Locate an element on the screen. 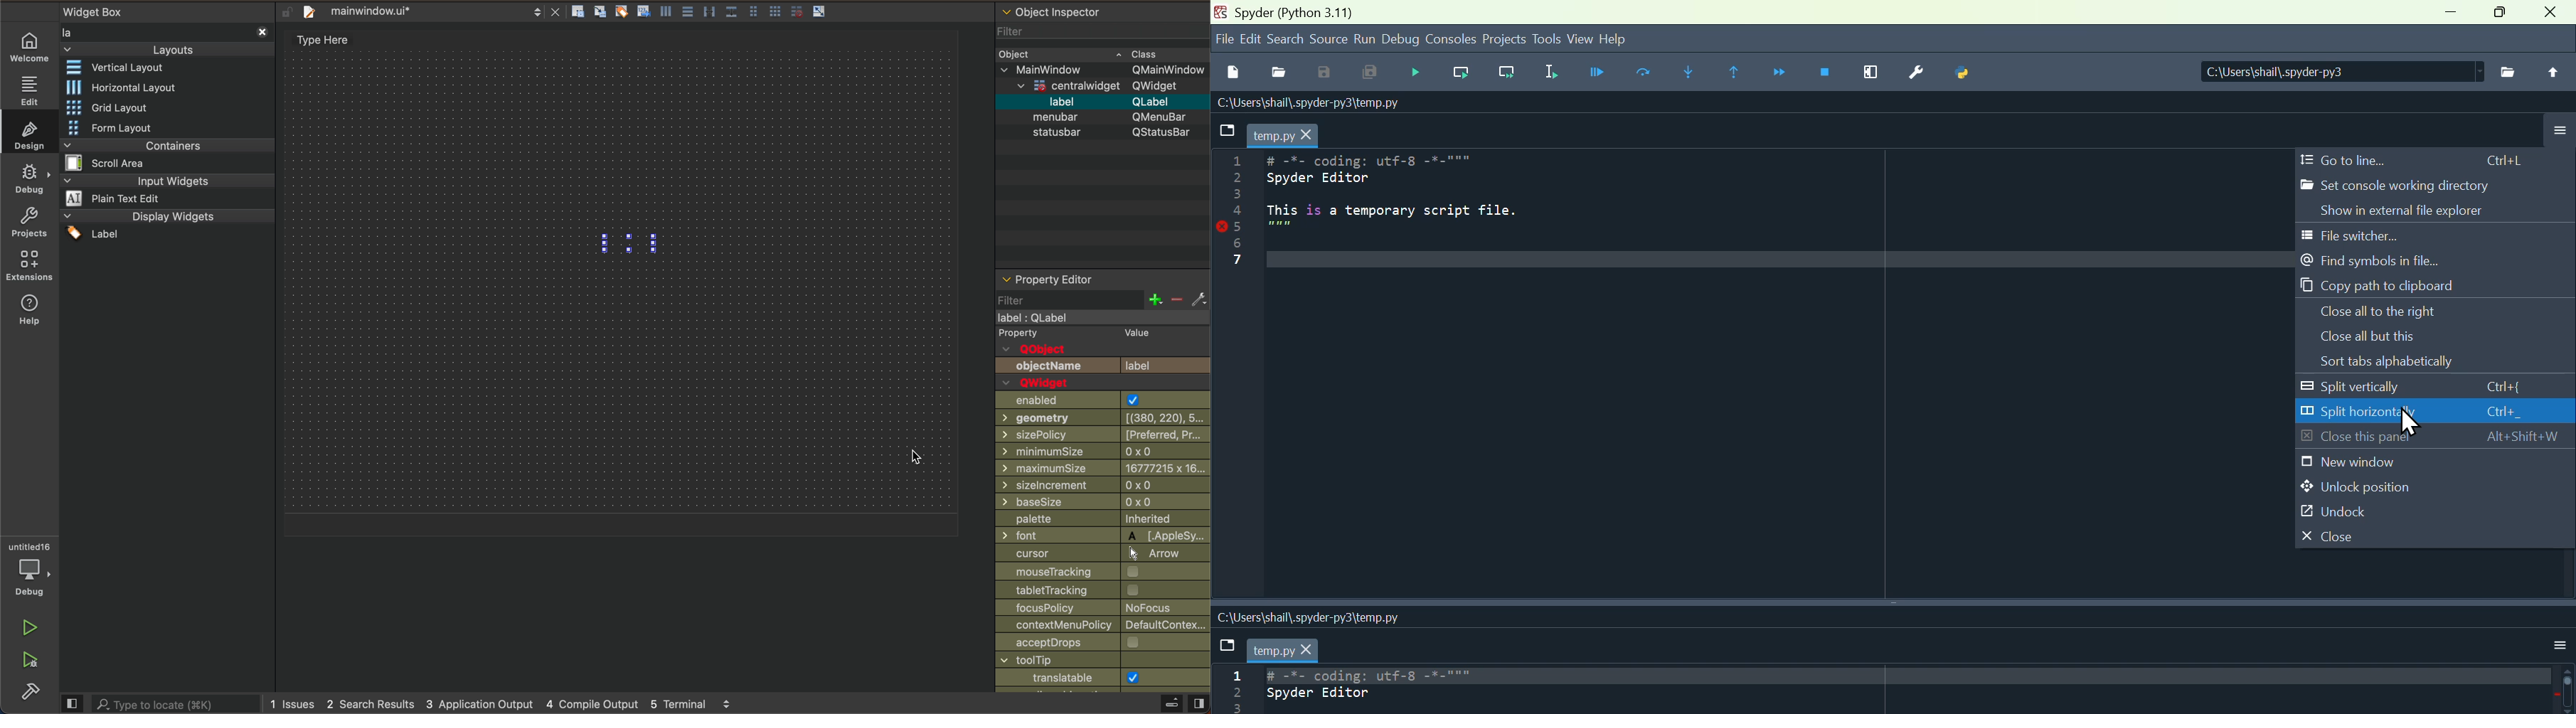  Upload file is located at coordinates (2550, 75).